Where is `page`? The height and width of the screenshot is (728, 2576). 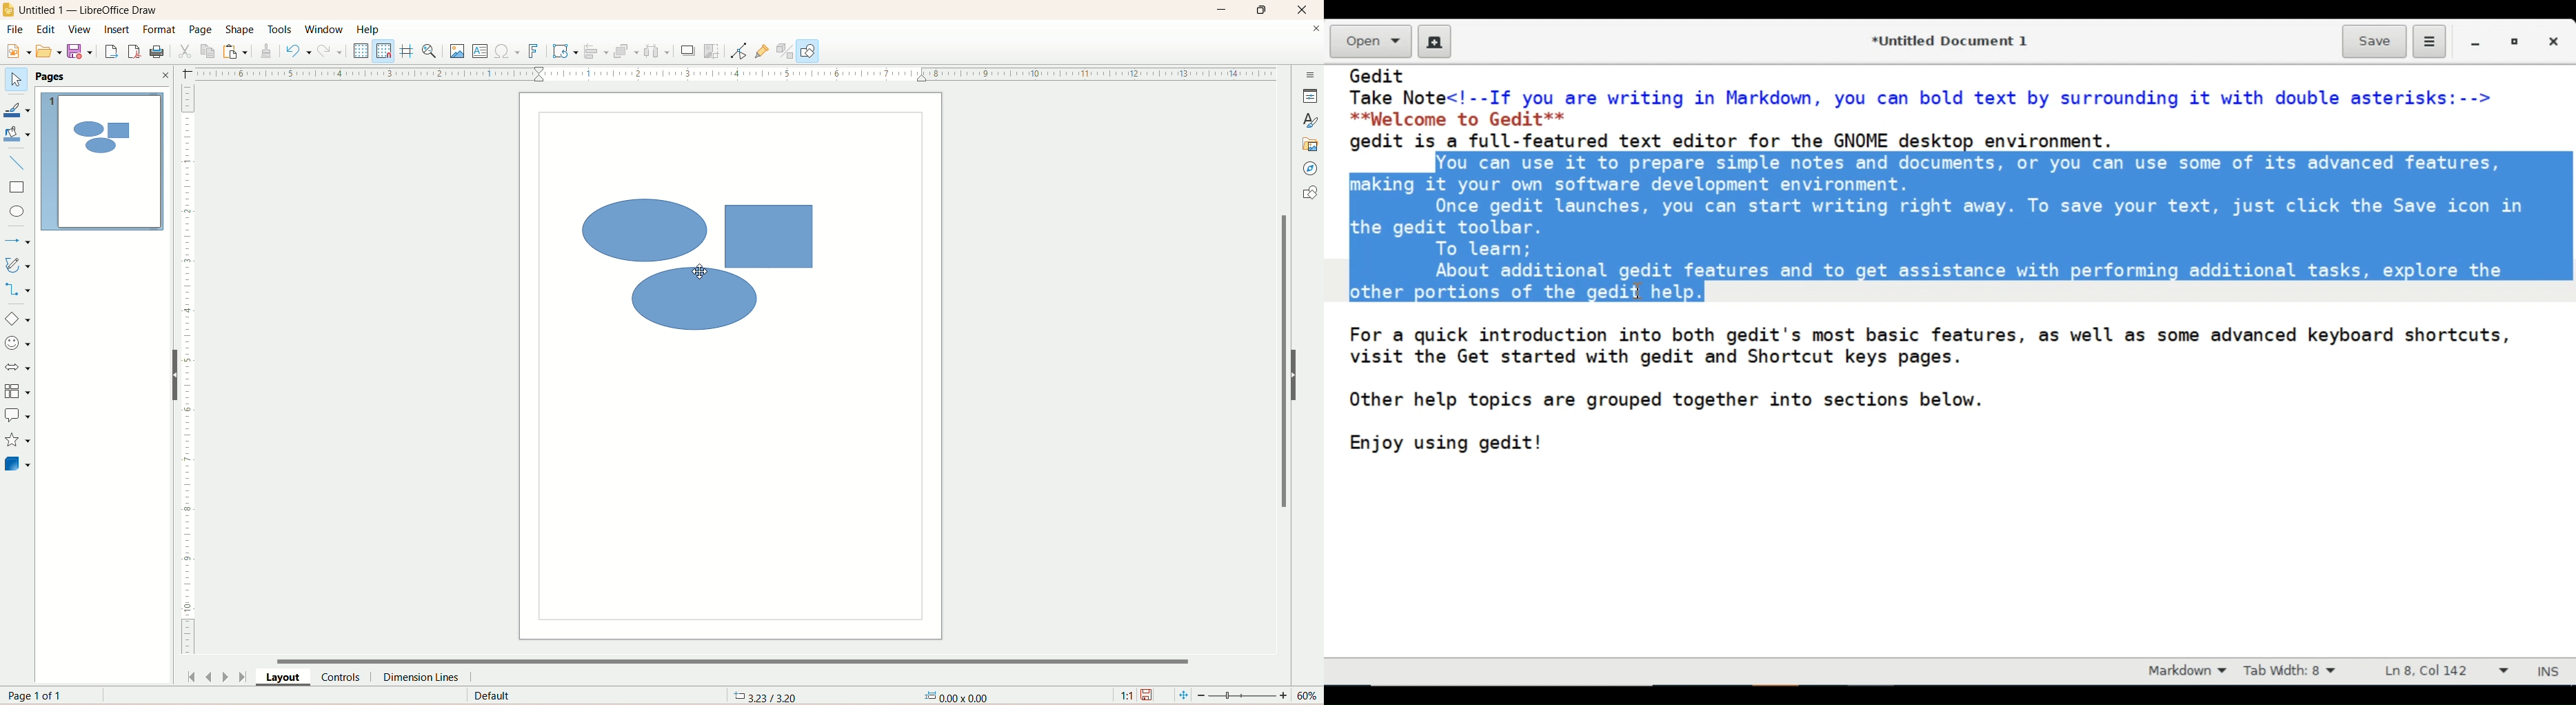 page is located at coordinates (201, 29).